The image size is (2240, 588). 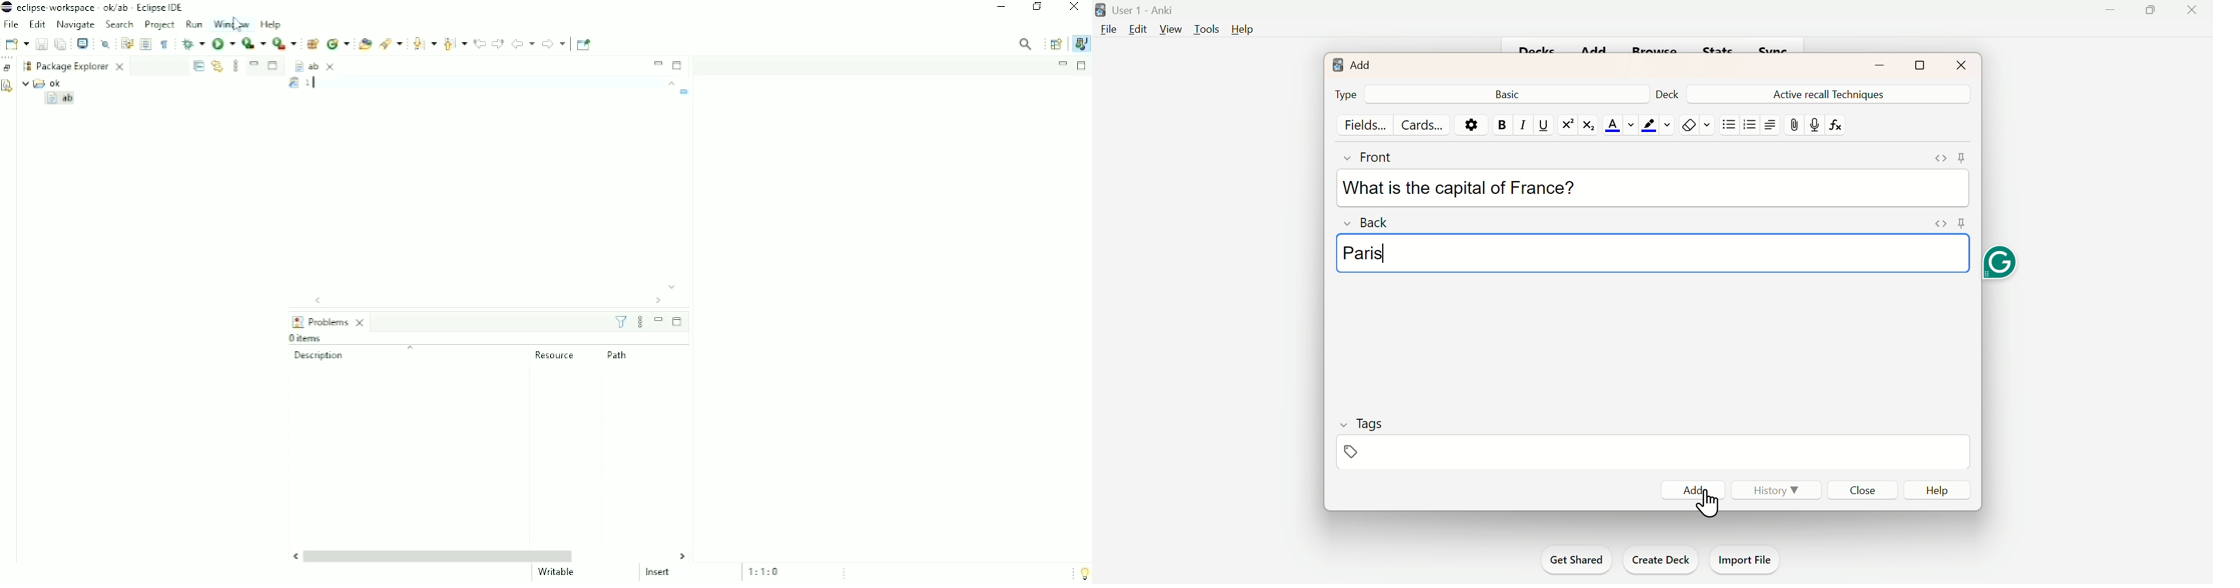 What do you see at coordinates (391, 44) in the screenshot?
I see `Search` at bounding box center [391, 44].